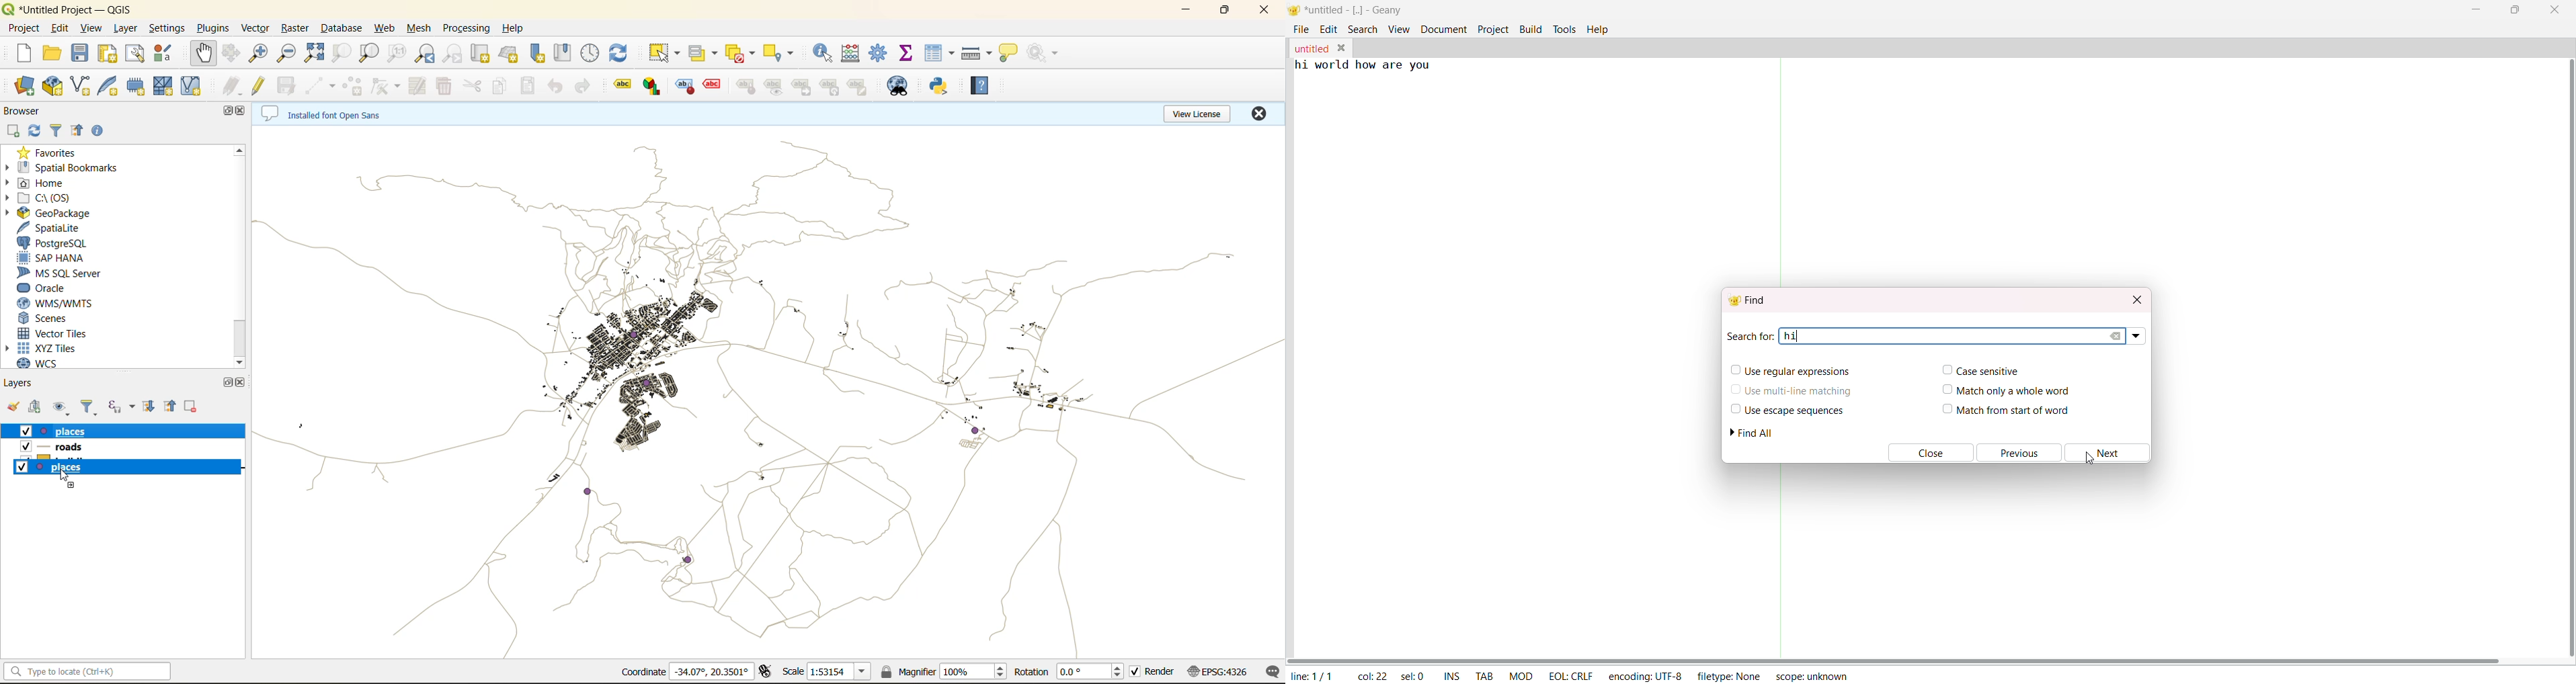  What do you see at coordinates (566, 54) in the screenshot?
I see `show spatial bookmark` at bounding box center [566, 54].